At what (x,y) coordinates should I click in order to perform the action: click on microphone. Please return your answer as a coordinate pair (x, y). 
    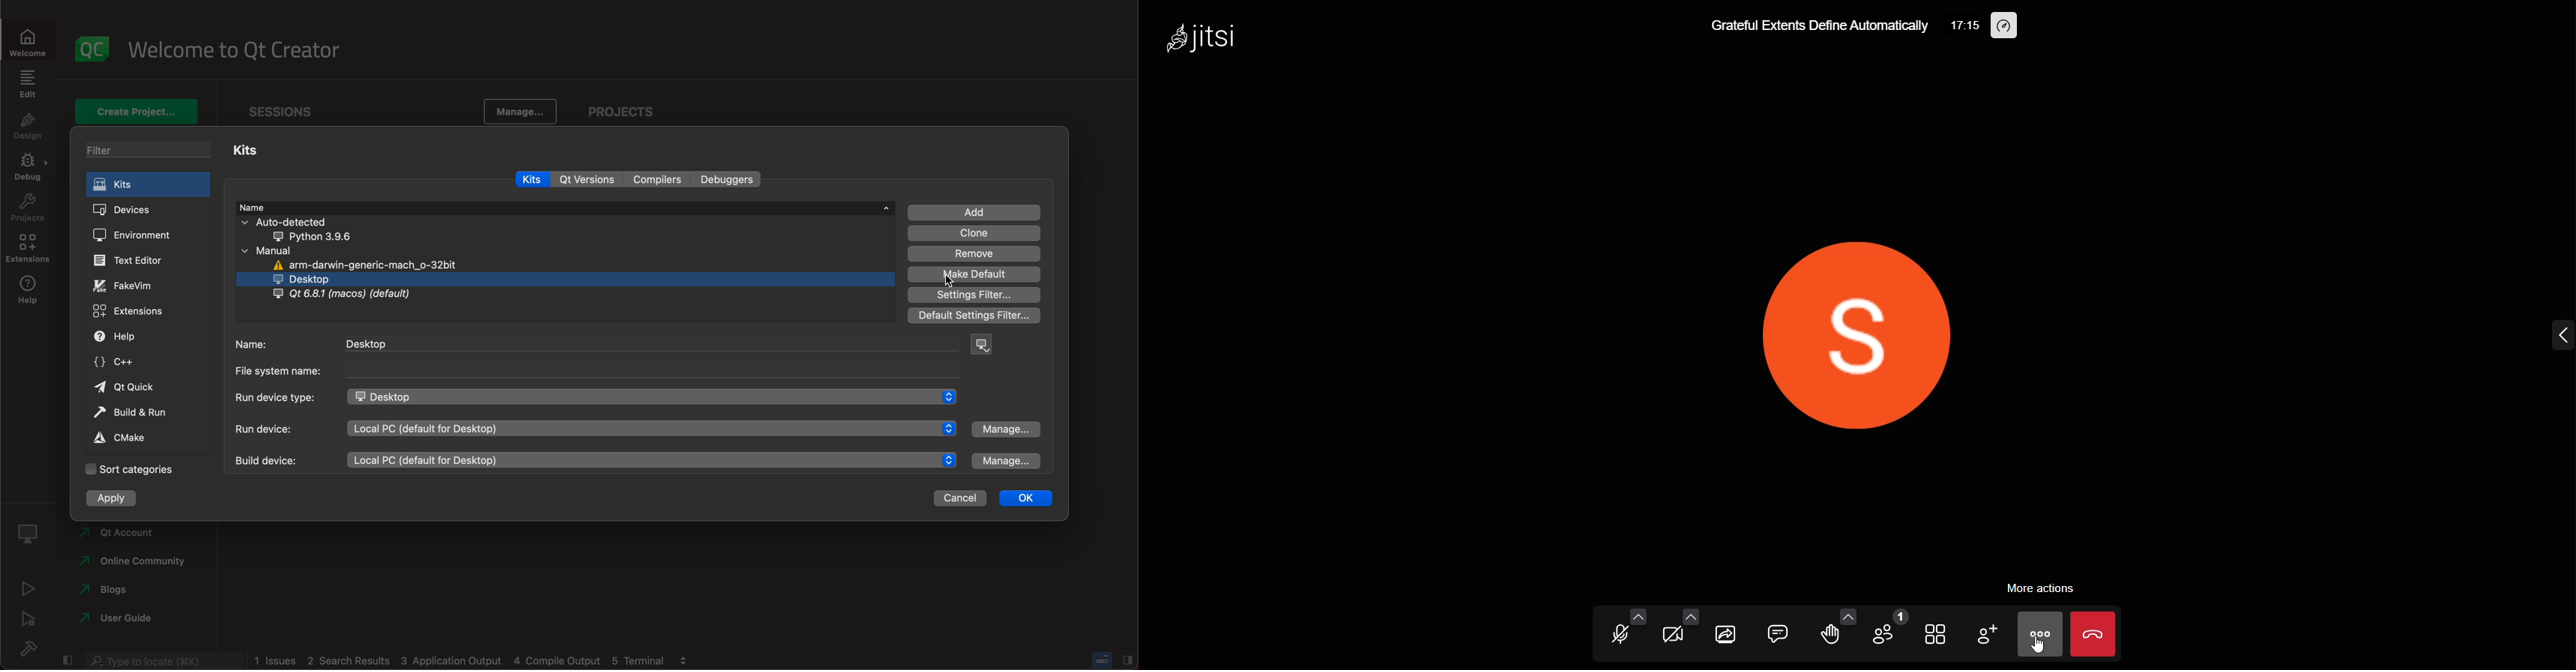
    Looking at the image, I should click on (1620, 638).